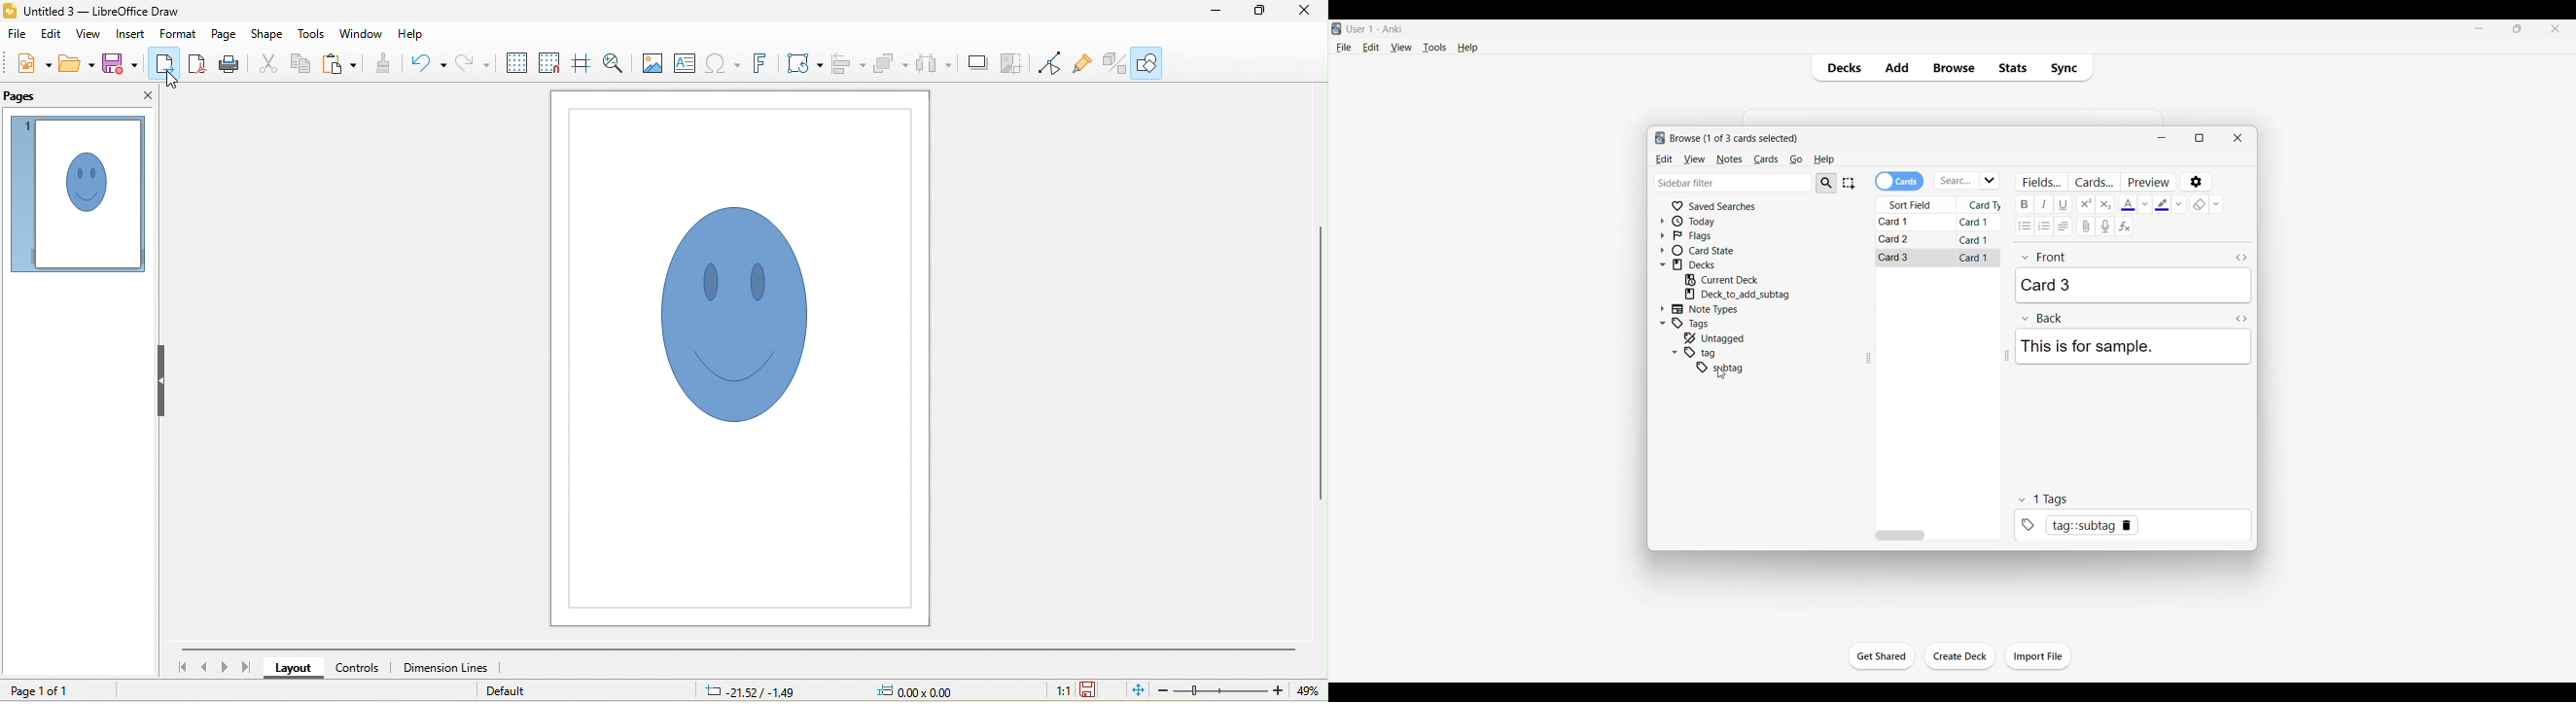 Image resolution: width=2576 pixels, height=728 pixels. I want to click on Card 1, so click(1975, 257).